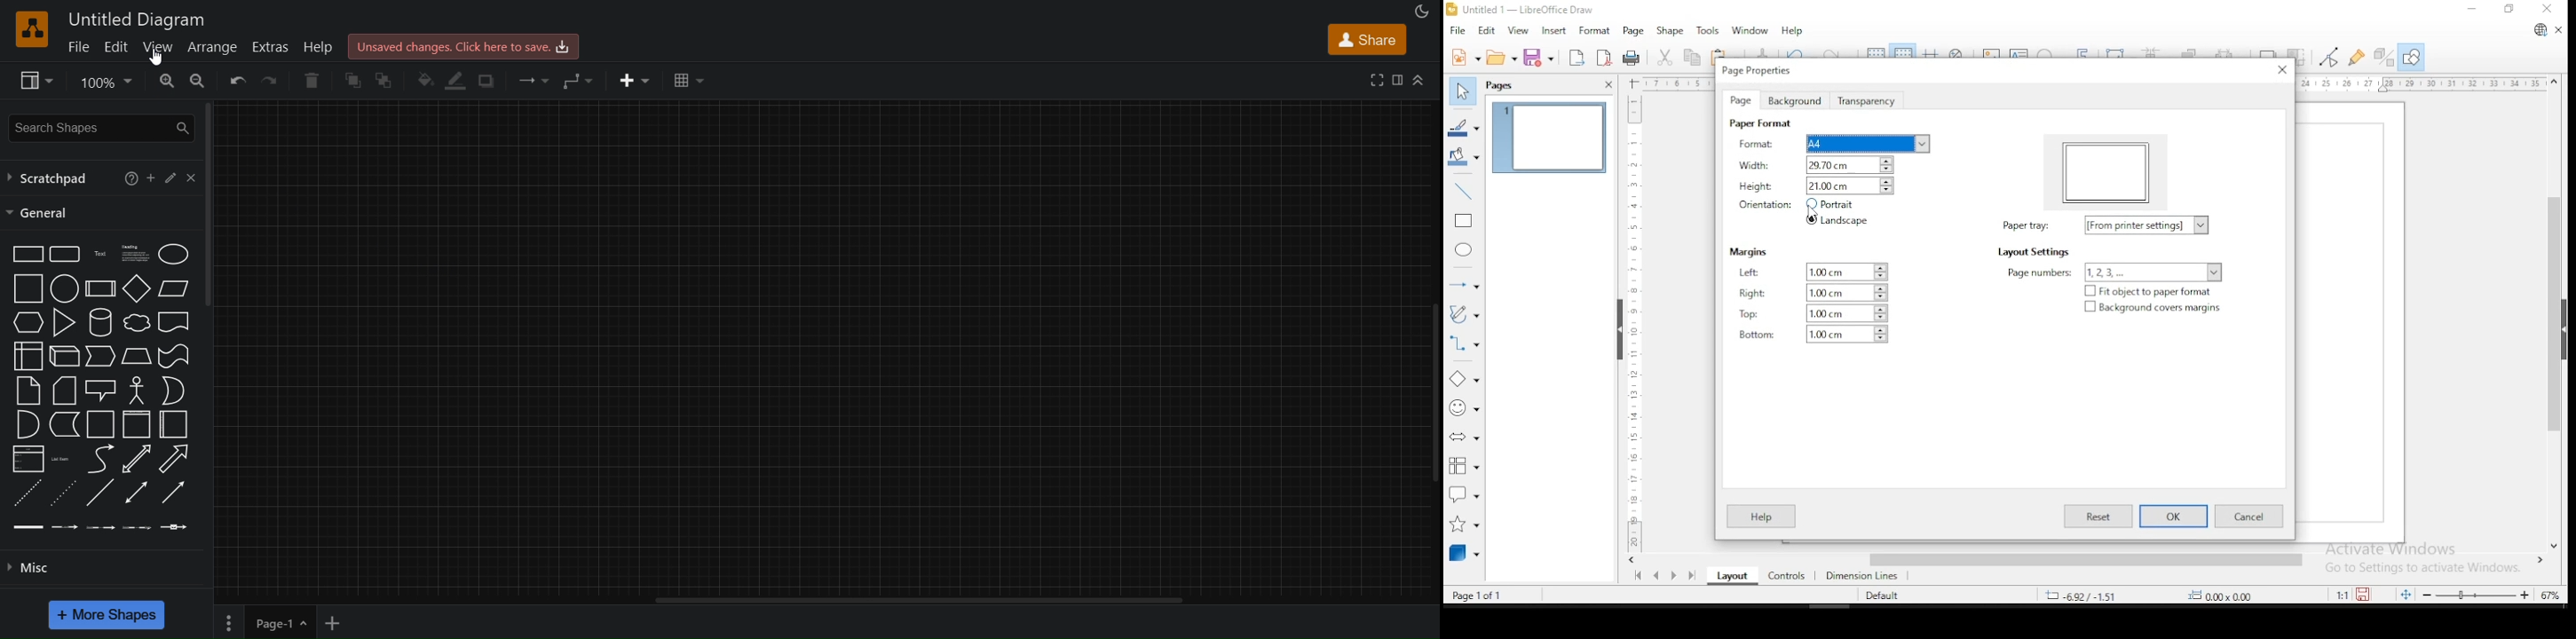 The image size is (2576, 644). Describe the element at coordinates (2087, 595) in the screenshot. I see `-6.92/-1.51` at that location.